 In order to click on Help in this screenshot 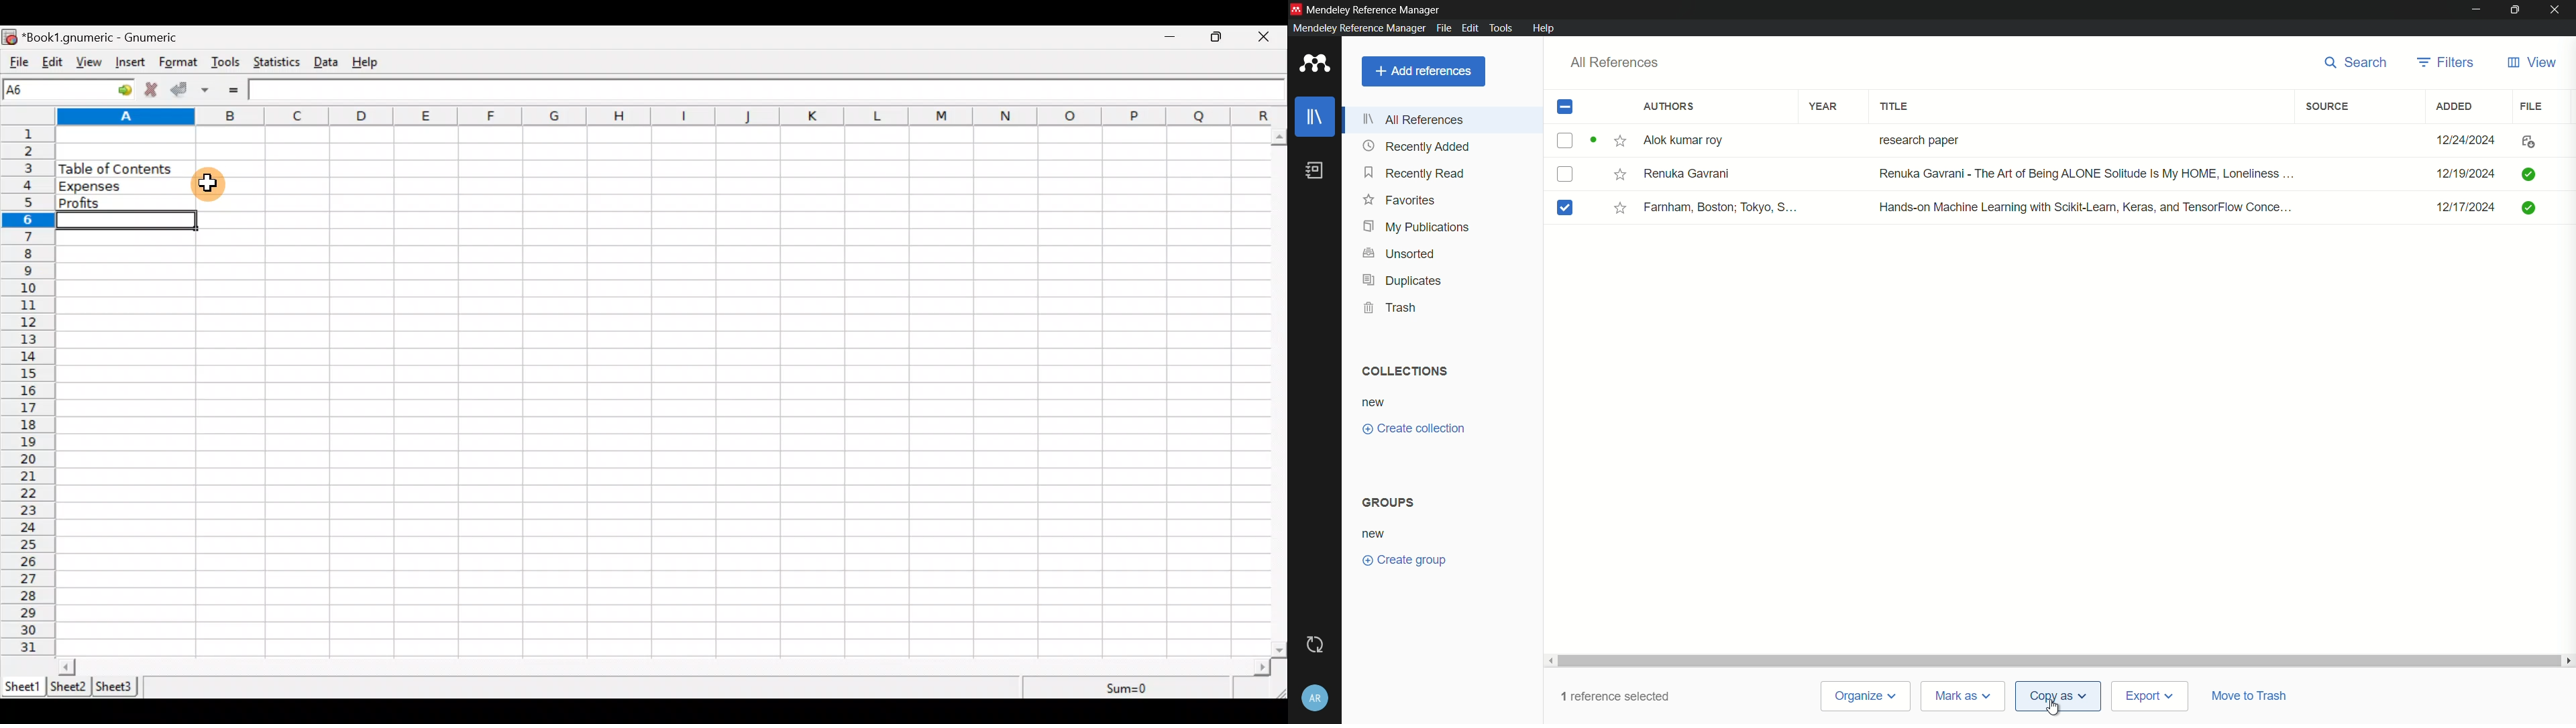, I will do `click(372, 62)`.